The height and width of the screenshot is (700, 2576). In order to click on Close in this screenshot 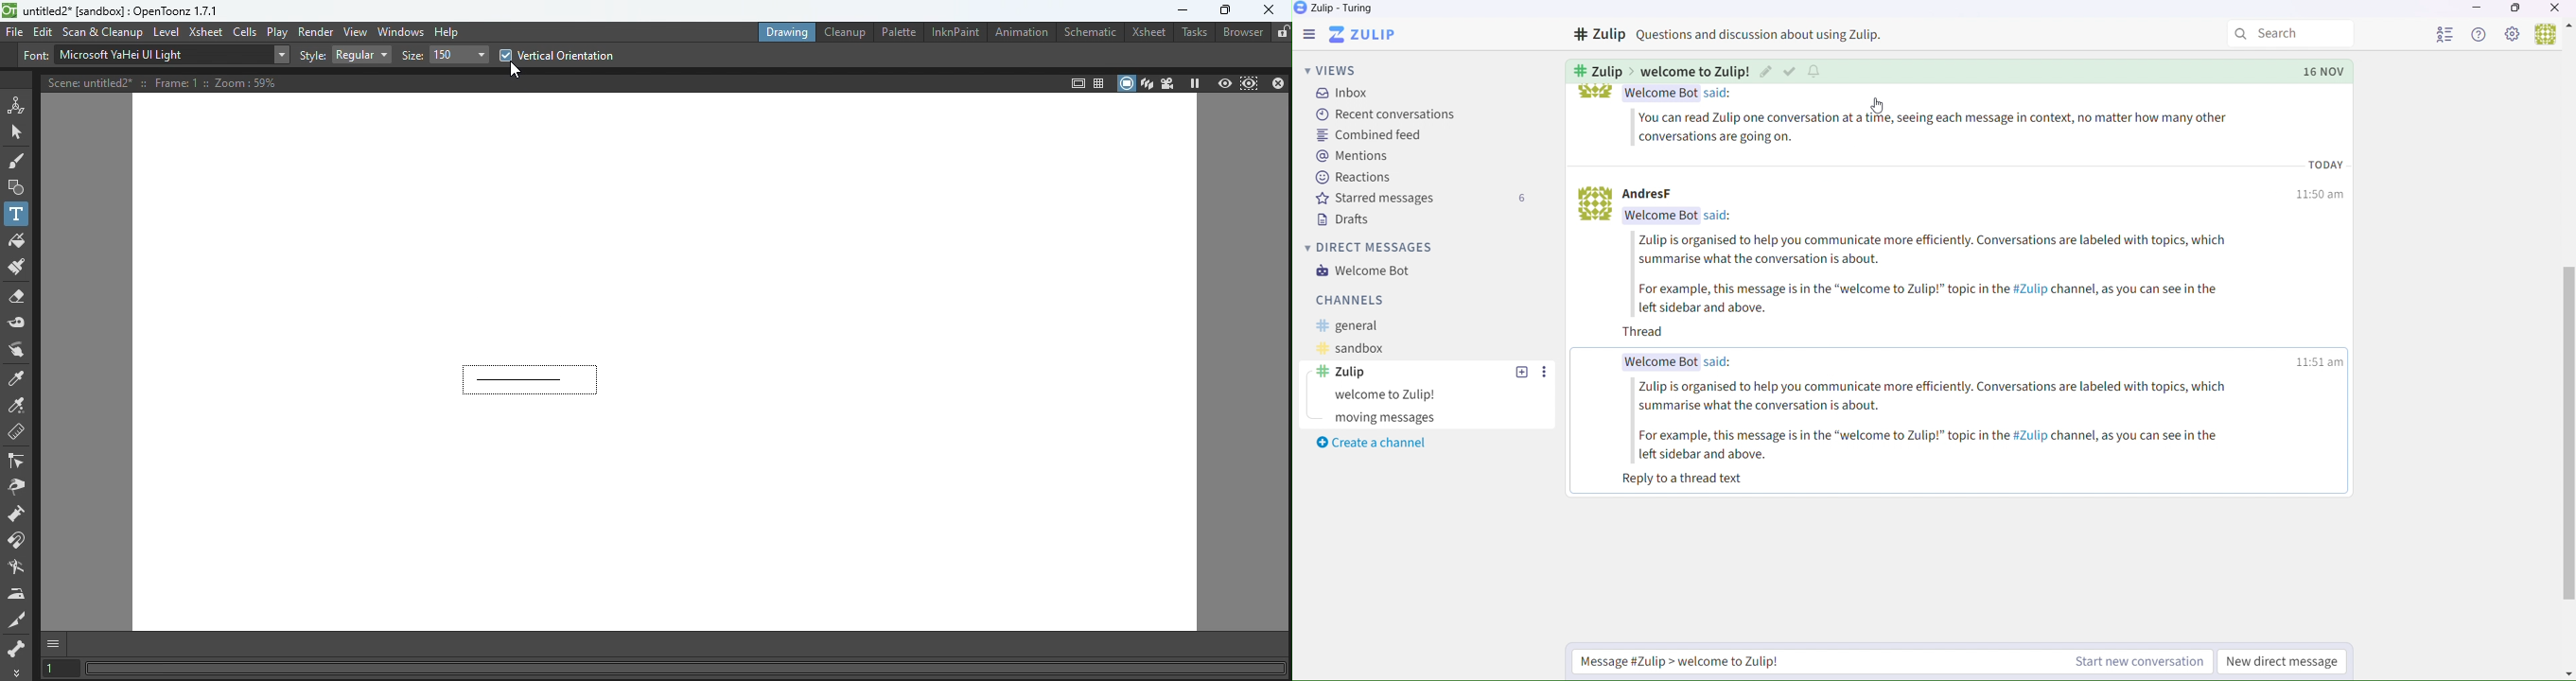, I will do `click(1271, 10)`.